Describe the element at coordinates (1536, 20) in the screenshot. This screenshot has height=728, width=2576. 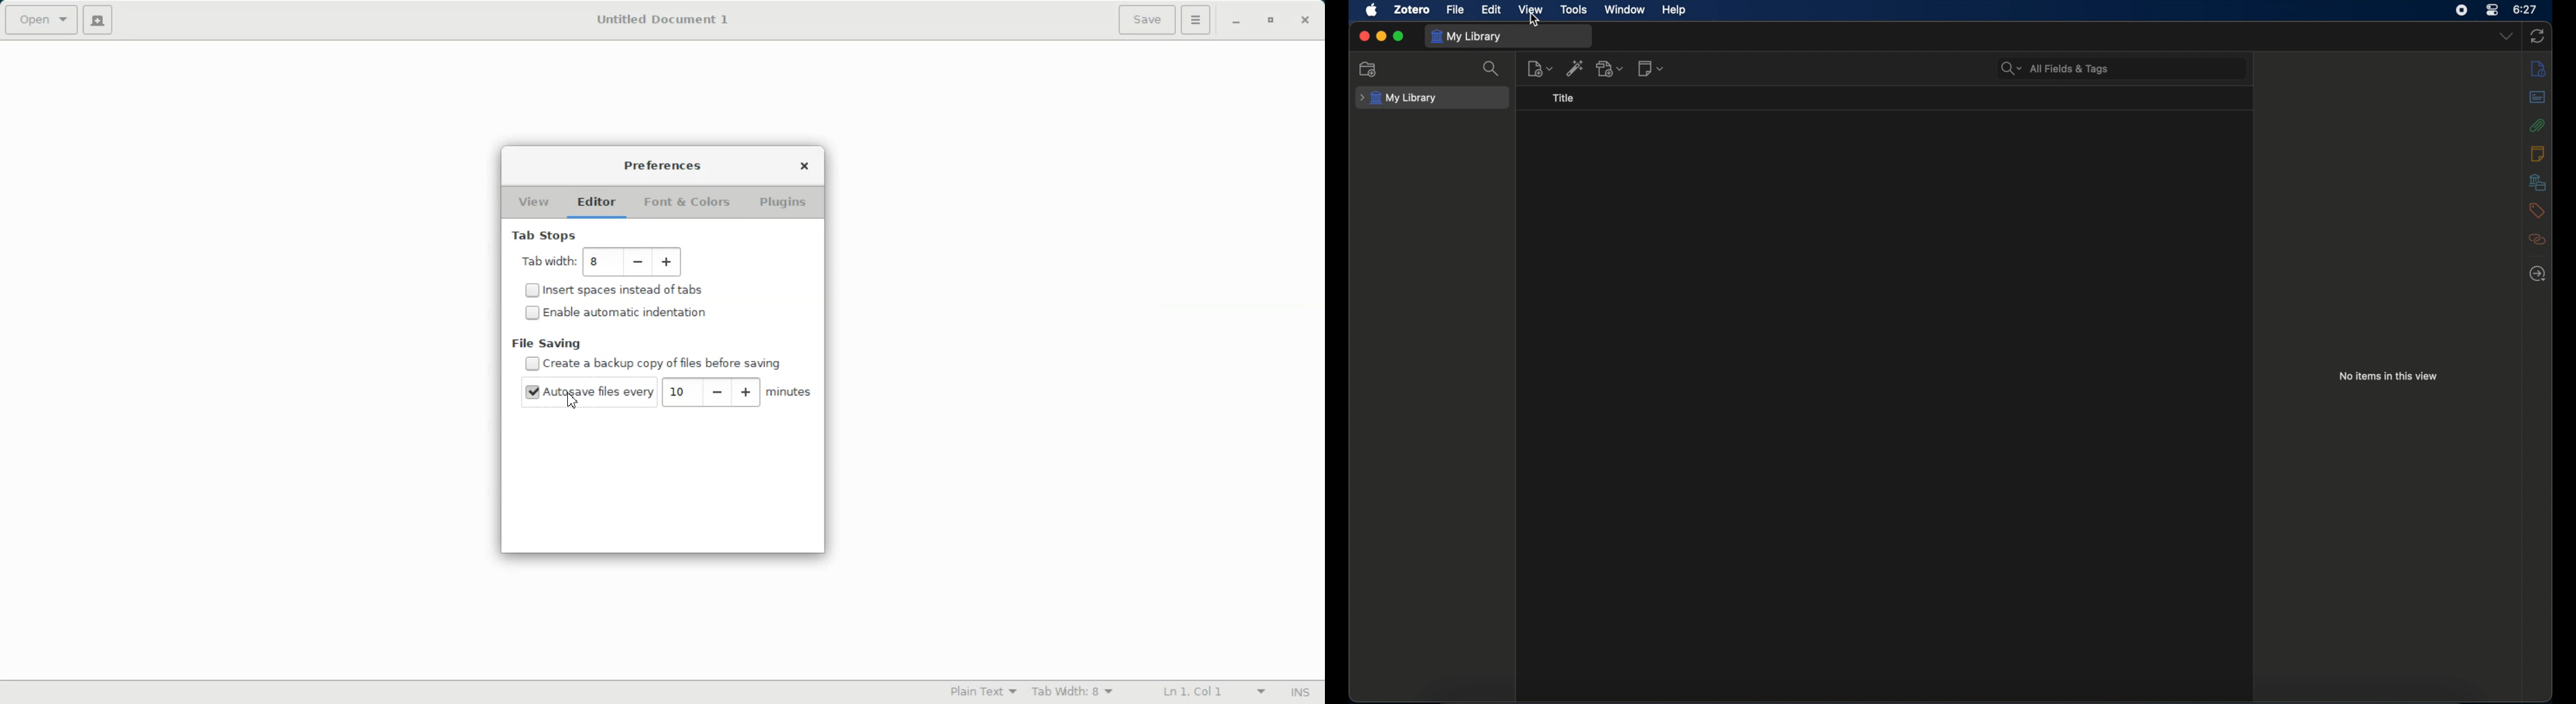
I see `cursor` at that location.